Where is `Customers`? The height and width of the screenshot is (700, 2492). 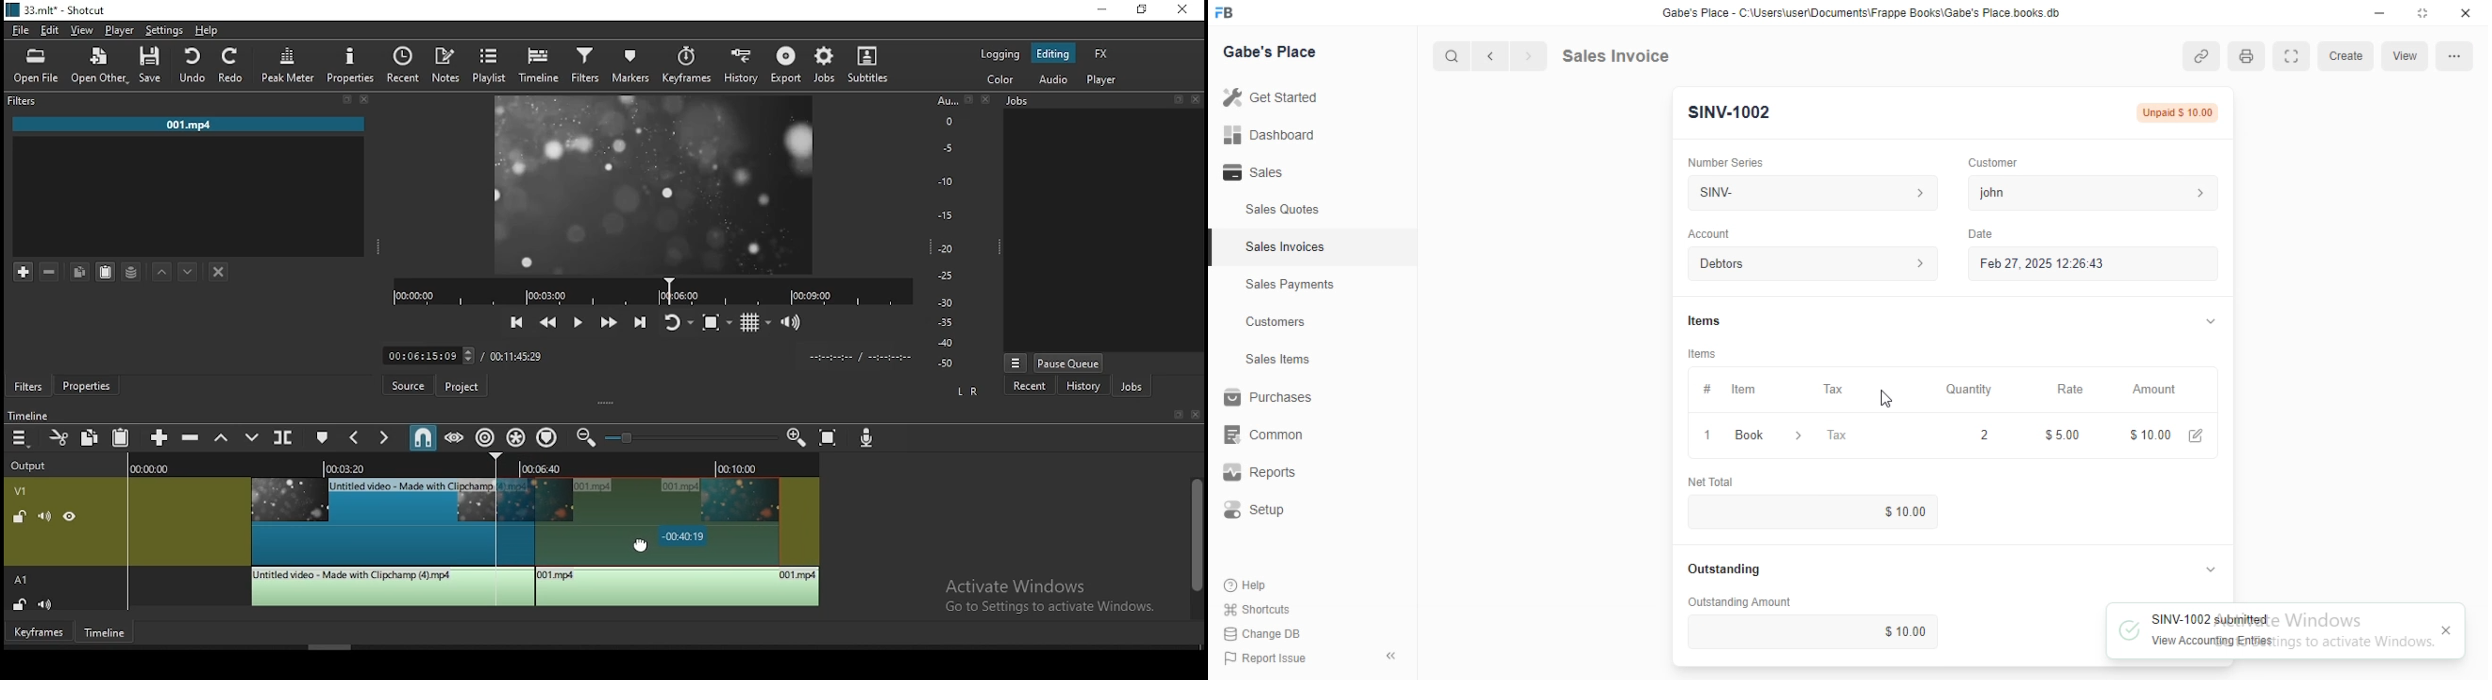
Customers is located at coordinates (1275, 323).